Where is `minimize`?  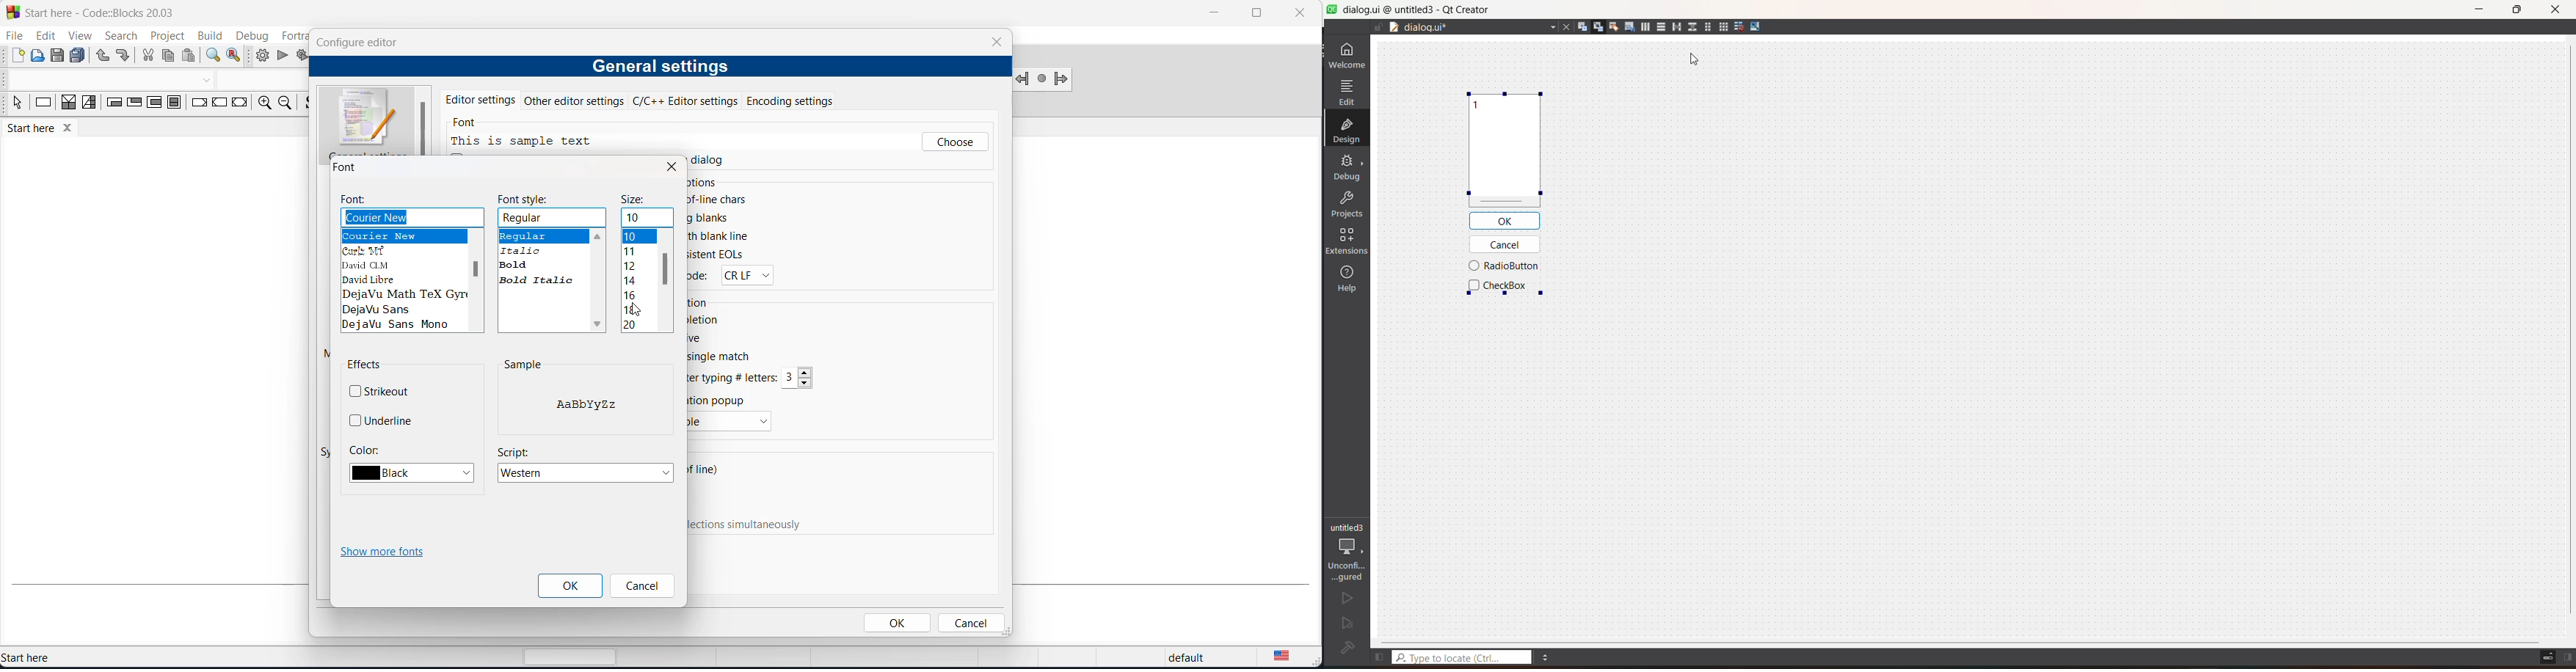
minimize is located at coordinates (2479, 11).